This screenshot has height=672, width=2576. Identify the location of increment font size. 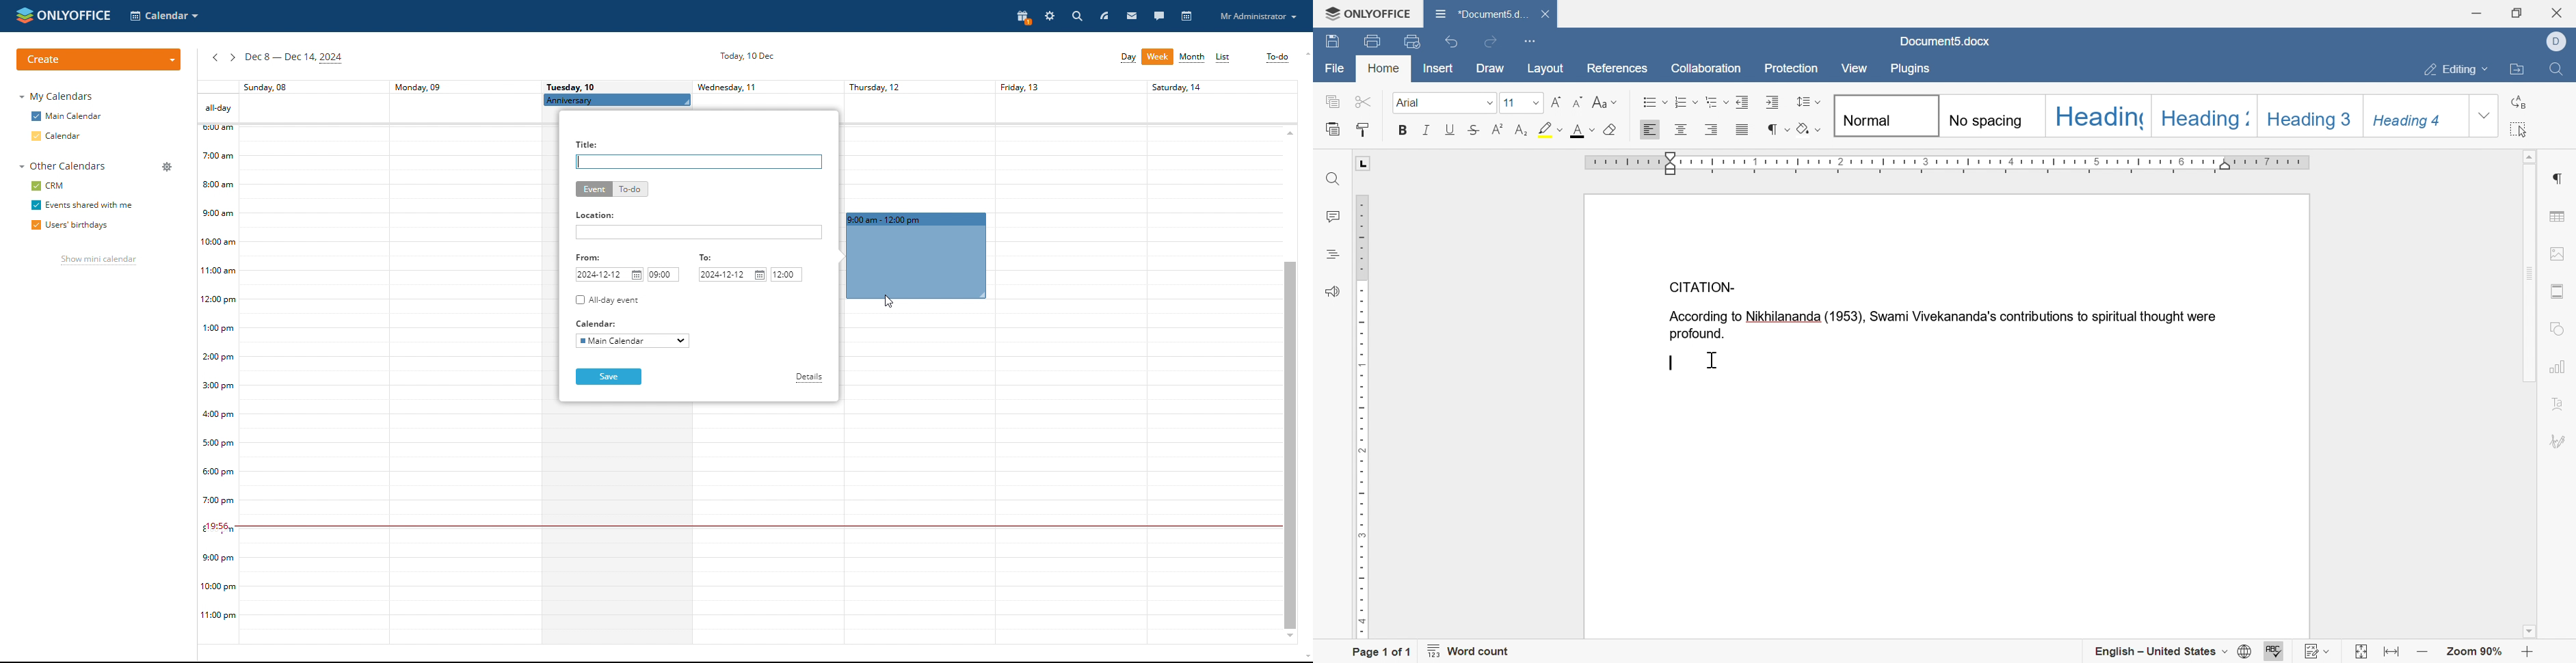
(1558, 103).